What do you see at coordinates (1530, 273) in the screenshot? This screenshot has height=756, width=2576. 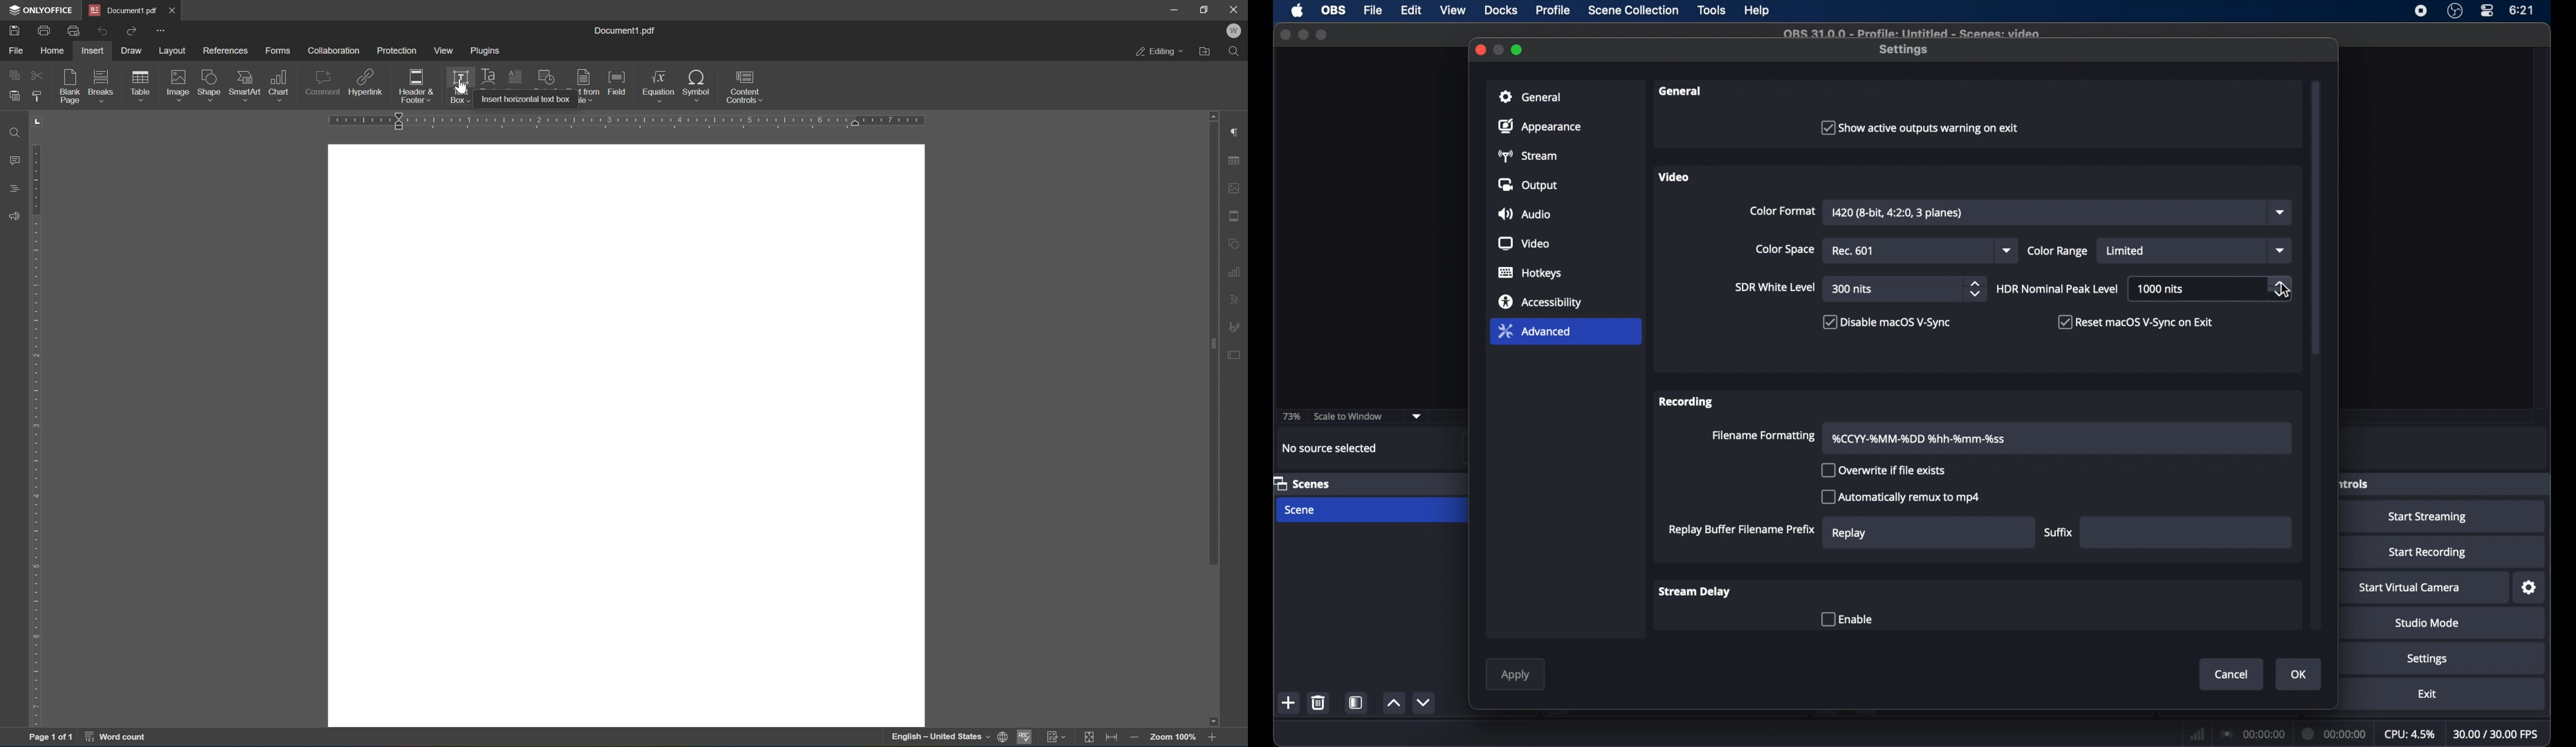 I see `hotkeys` at bounding box center [1530, 273].